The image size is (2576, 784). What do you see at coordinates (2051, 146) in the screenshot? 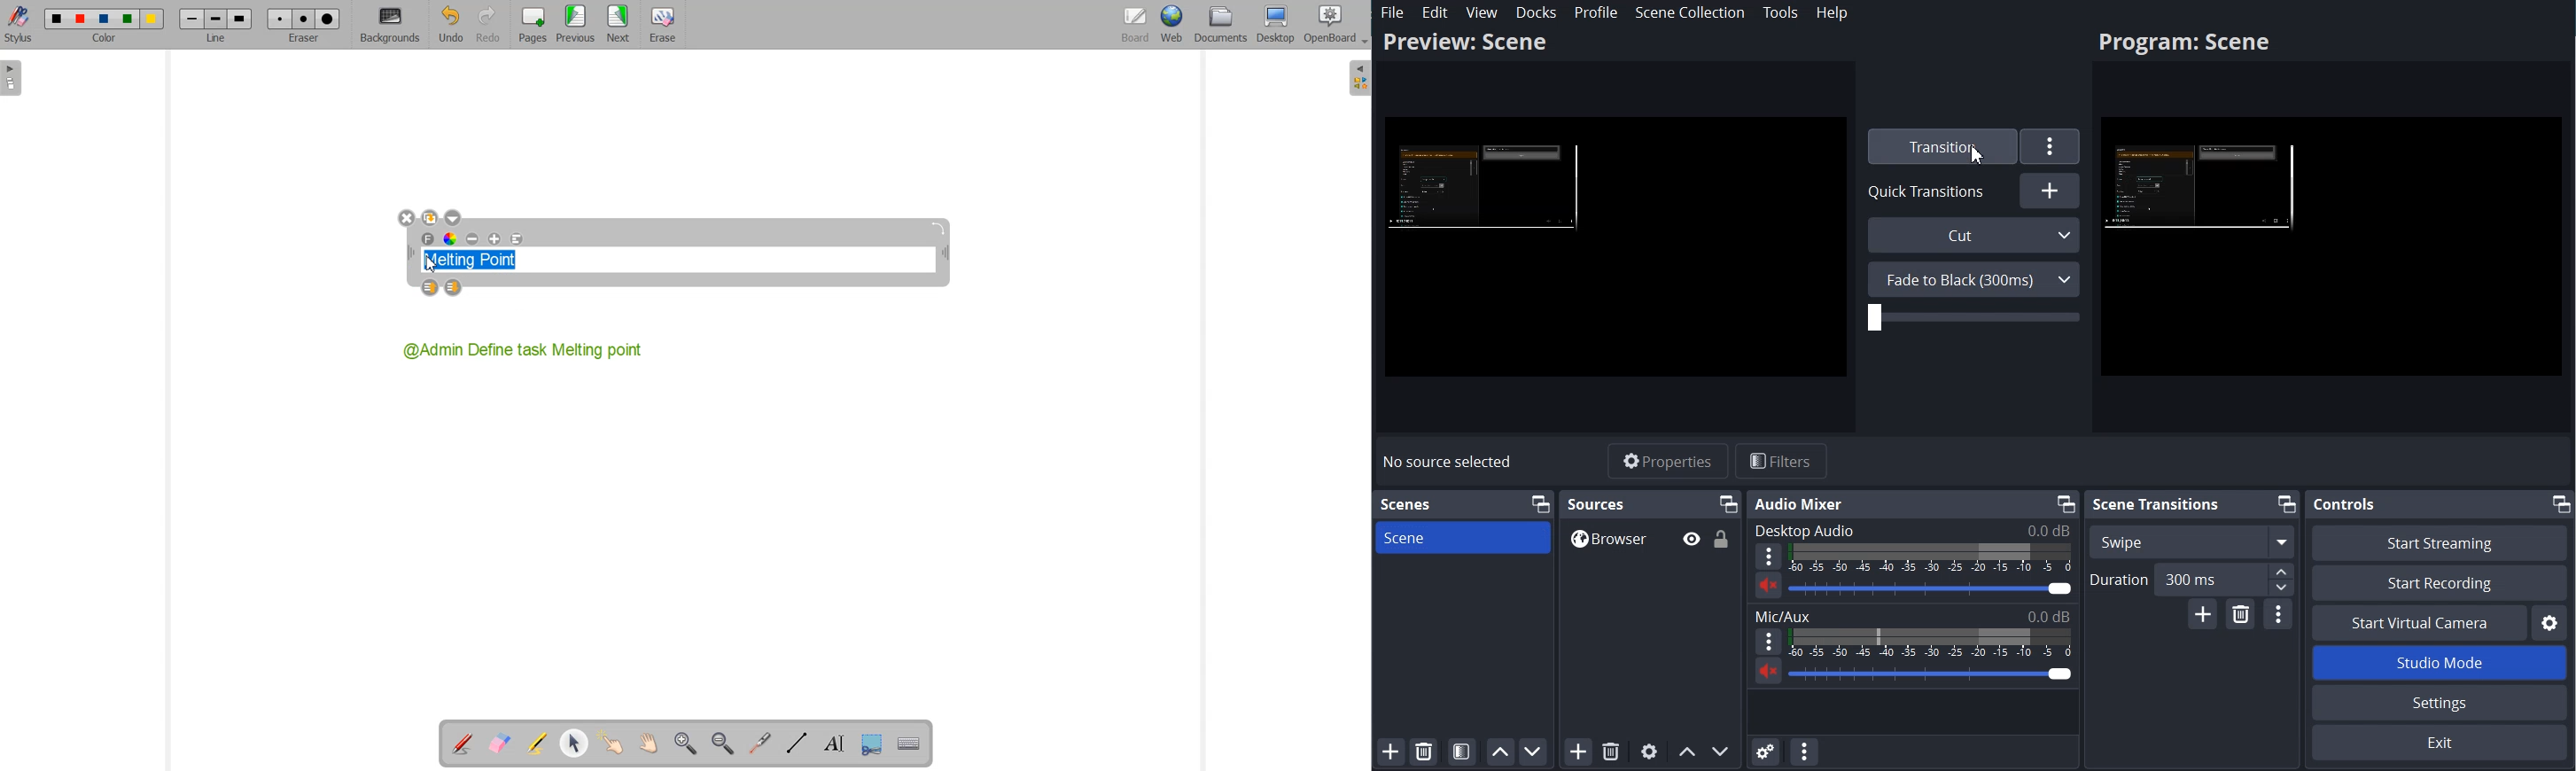
I see `Settings` at bounding box center [2051, 146].